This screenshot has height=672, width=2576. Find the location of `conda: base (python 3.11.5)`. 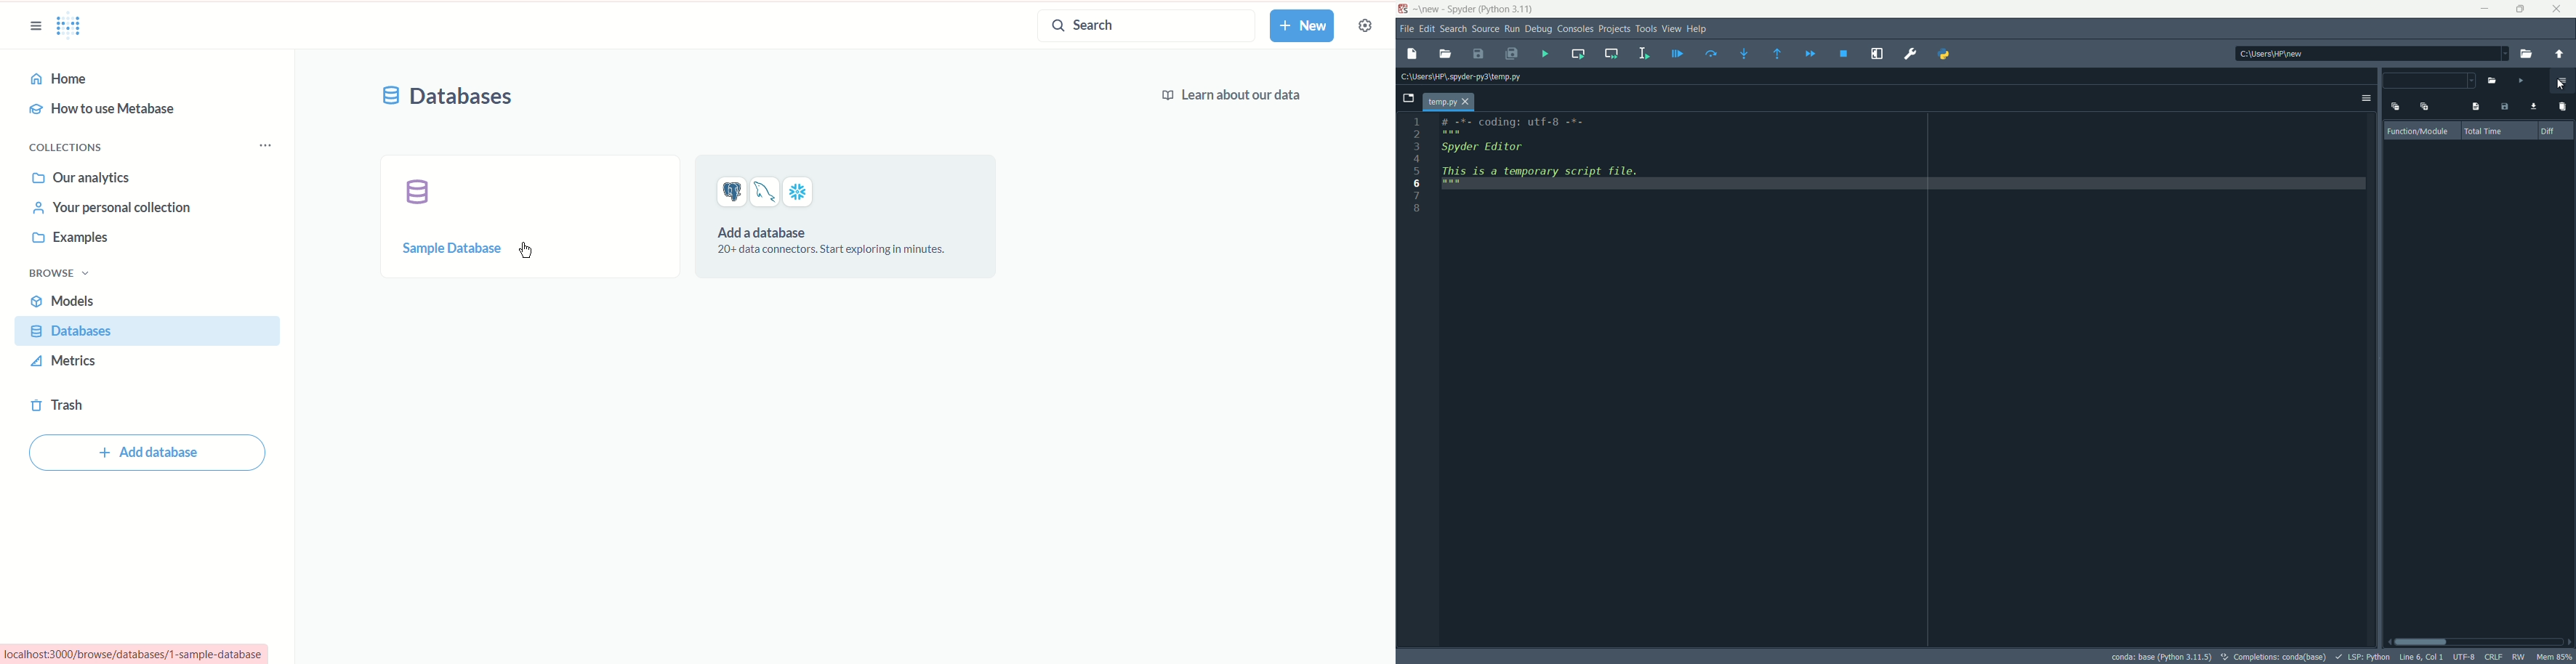

conda: base (python 3.11.5) is located at coordinates (2161, 657).